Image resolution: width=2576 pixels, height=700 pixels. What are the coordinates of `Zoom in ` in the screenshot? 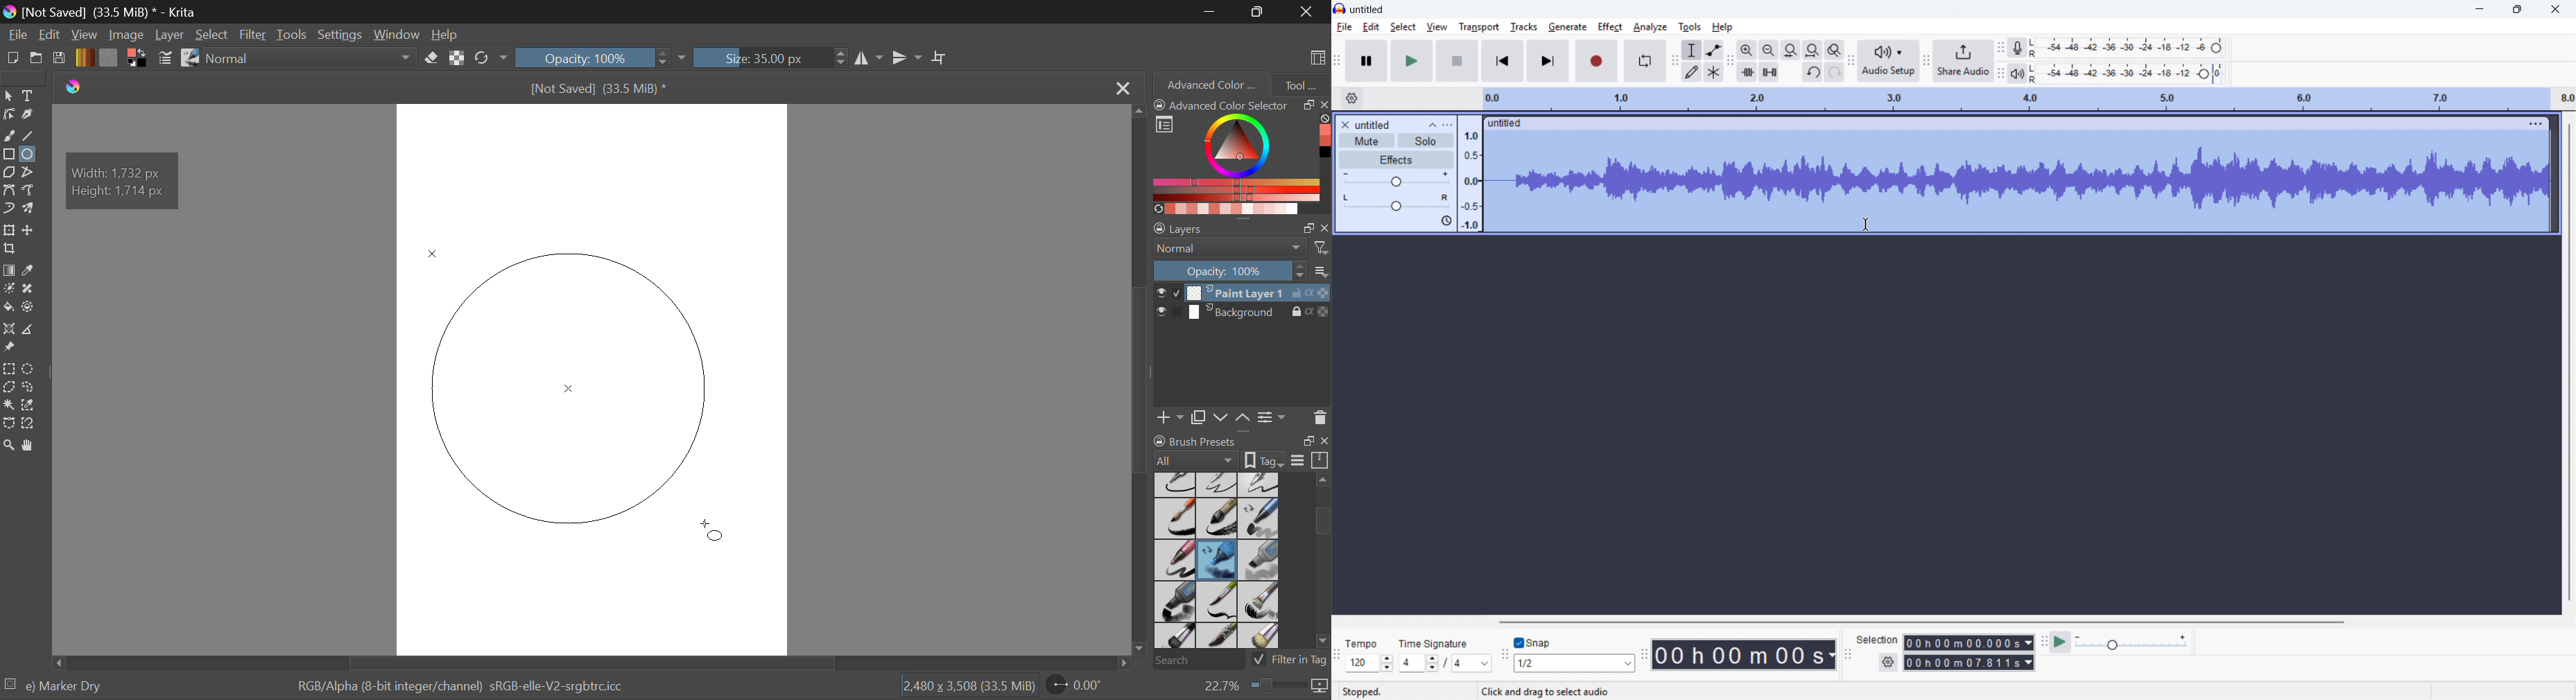 It's located at (1746, 50).